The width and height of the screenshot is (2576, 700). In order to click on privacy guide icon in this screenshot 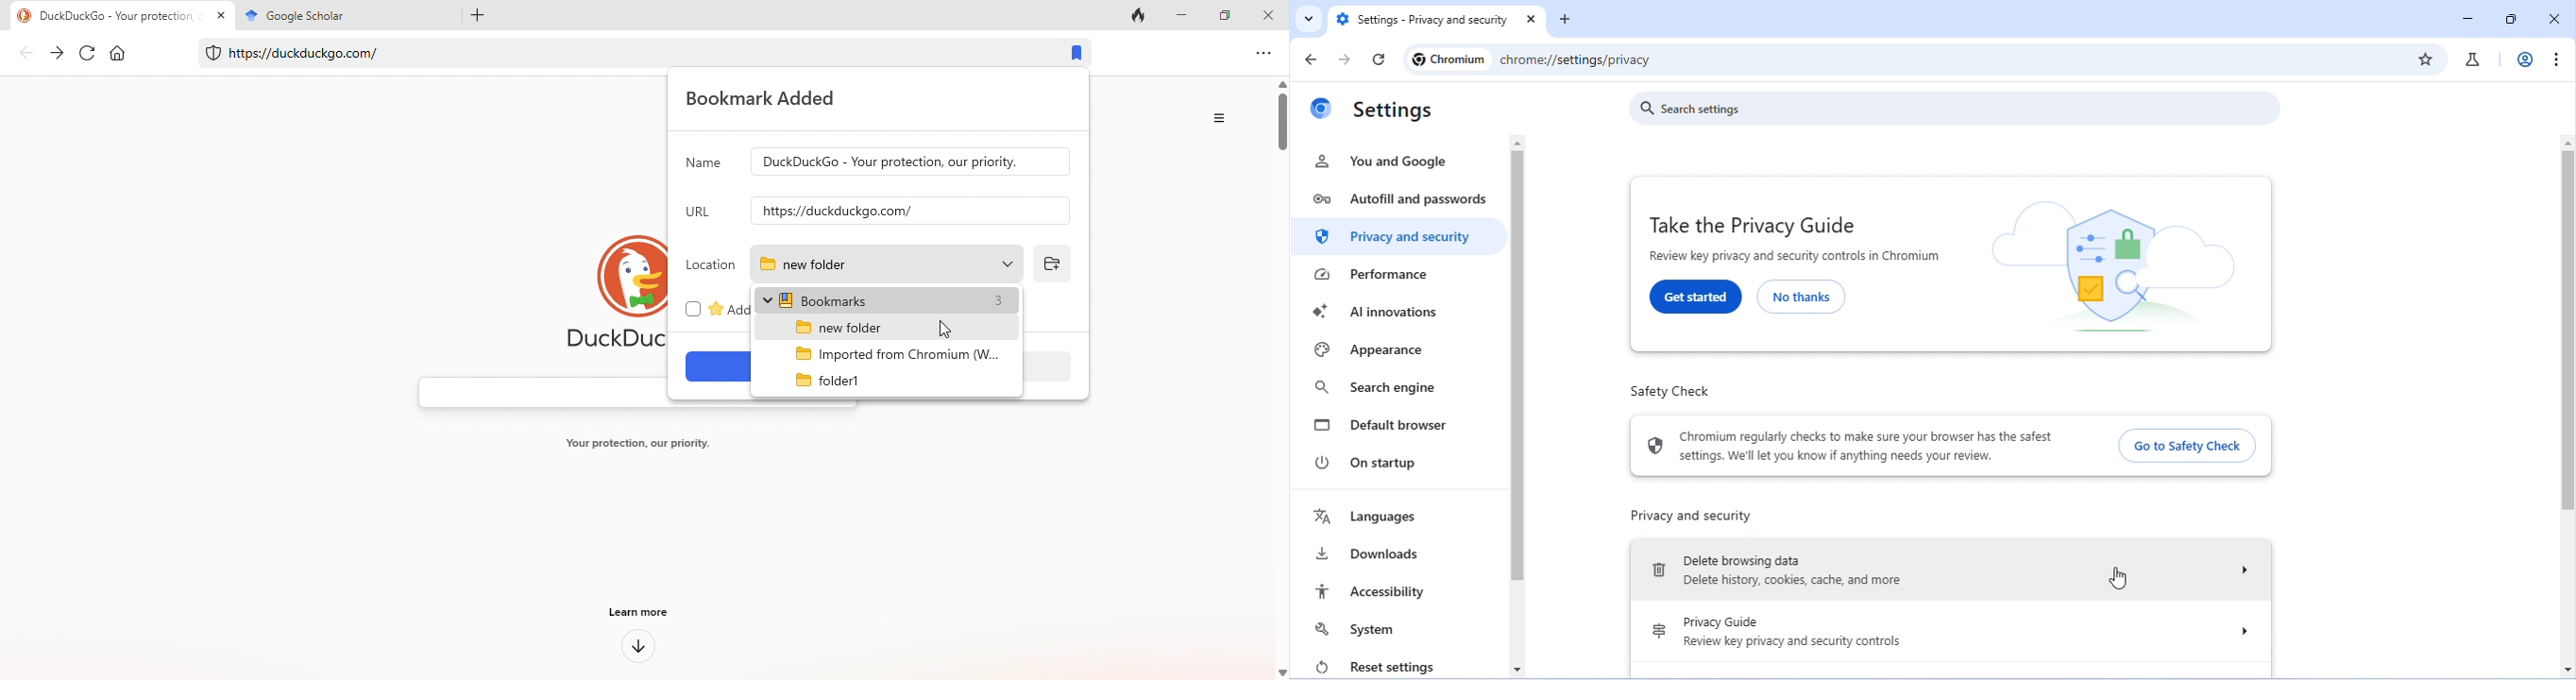, I will do `click(1657, 634)`.